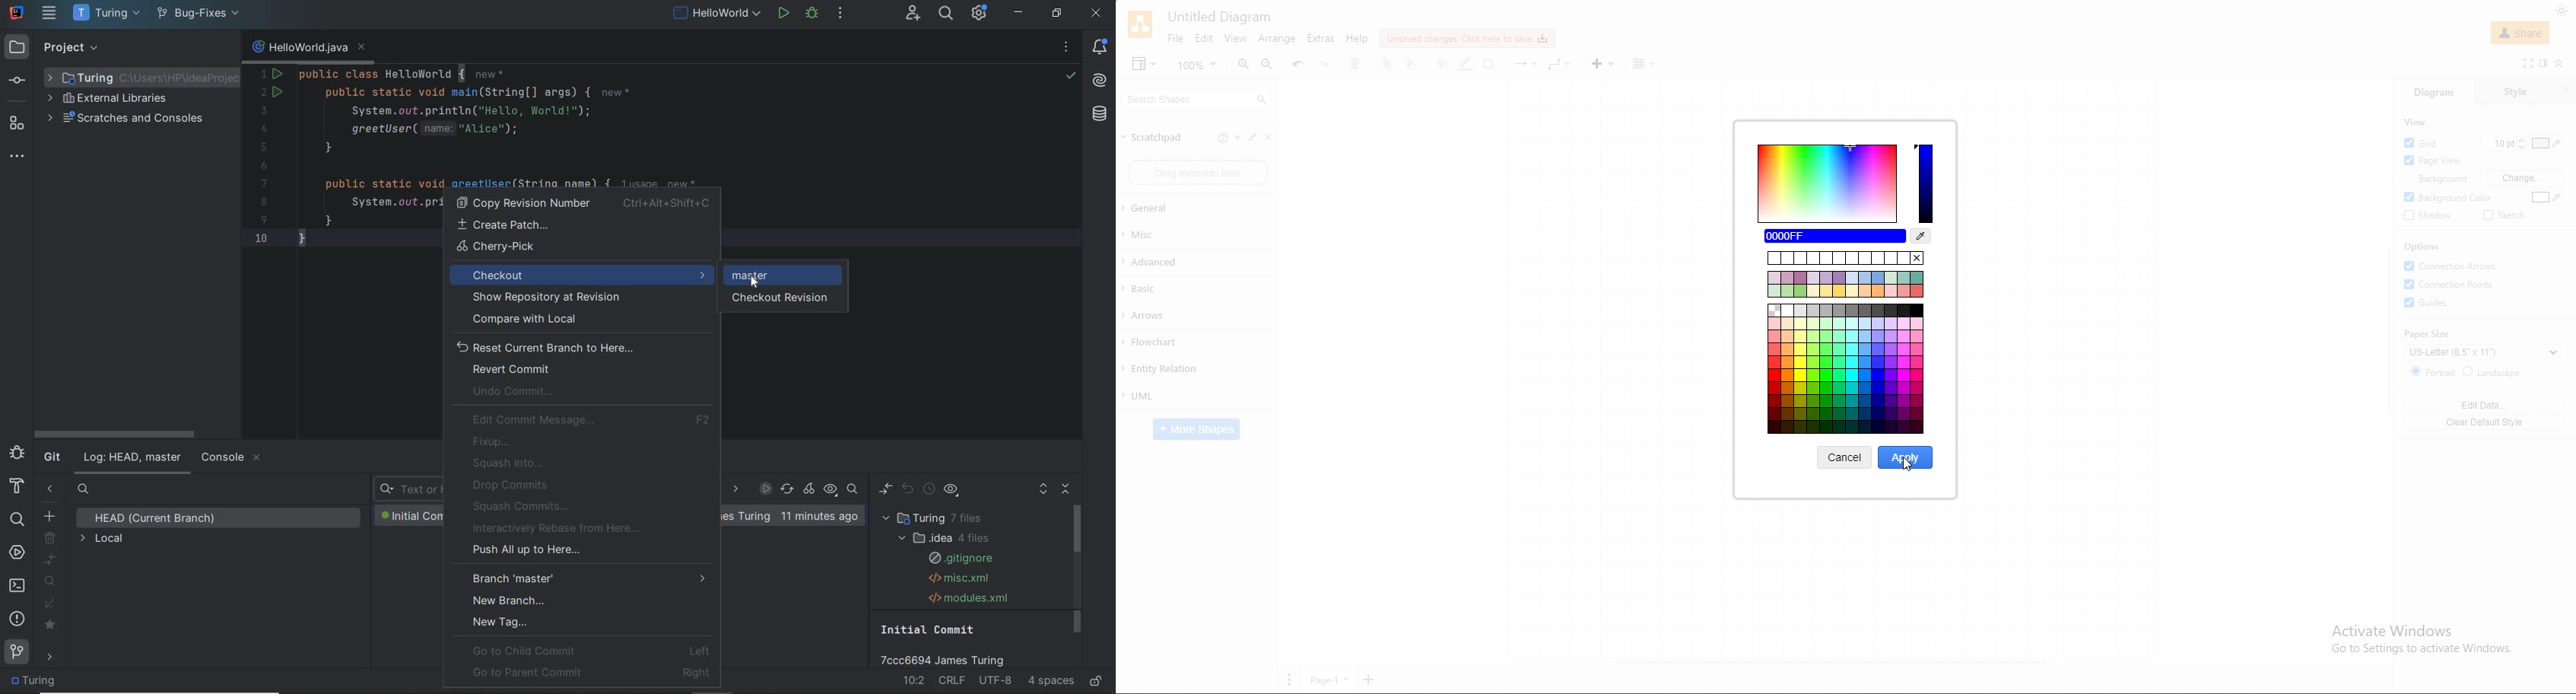  What do you see at coordinates (1920, 237) in the screenshot?
I see `waterdrop` at bounding box center [1920, 237].